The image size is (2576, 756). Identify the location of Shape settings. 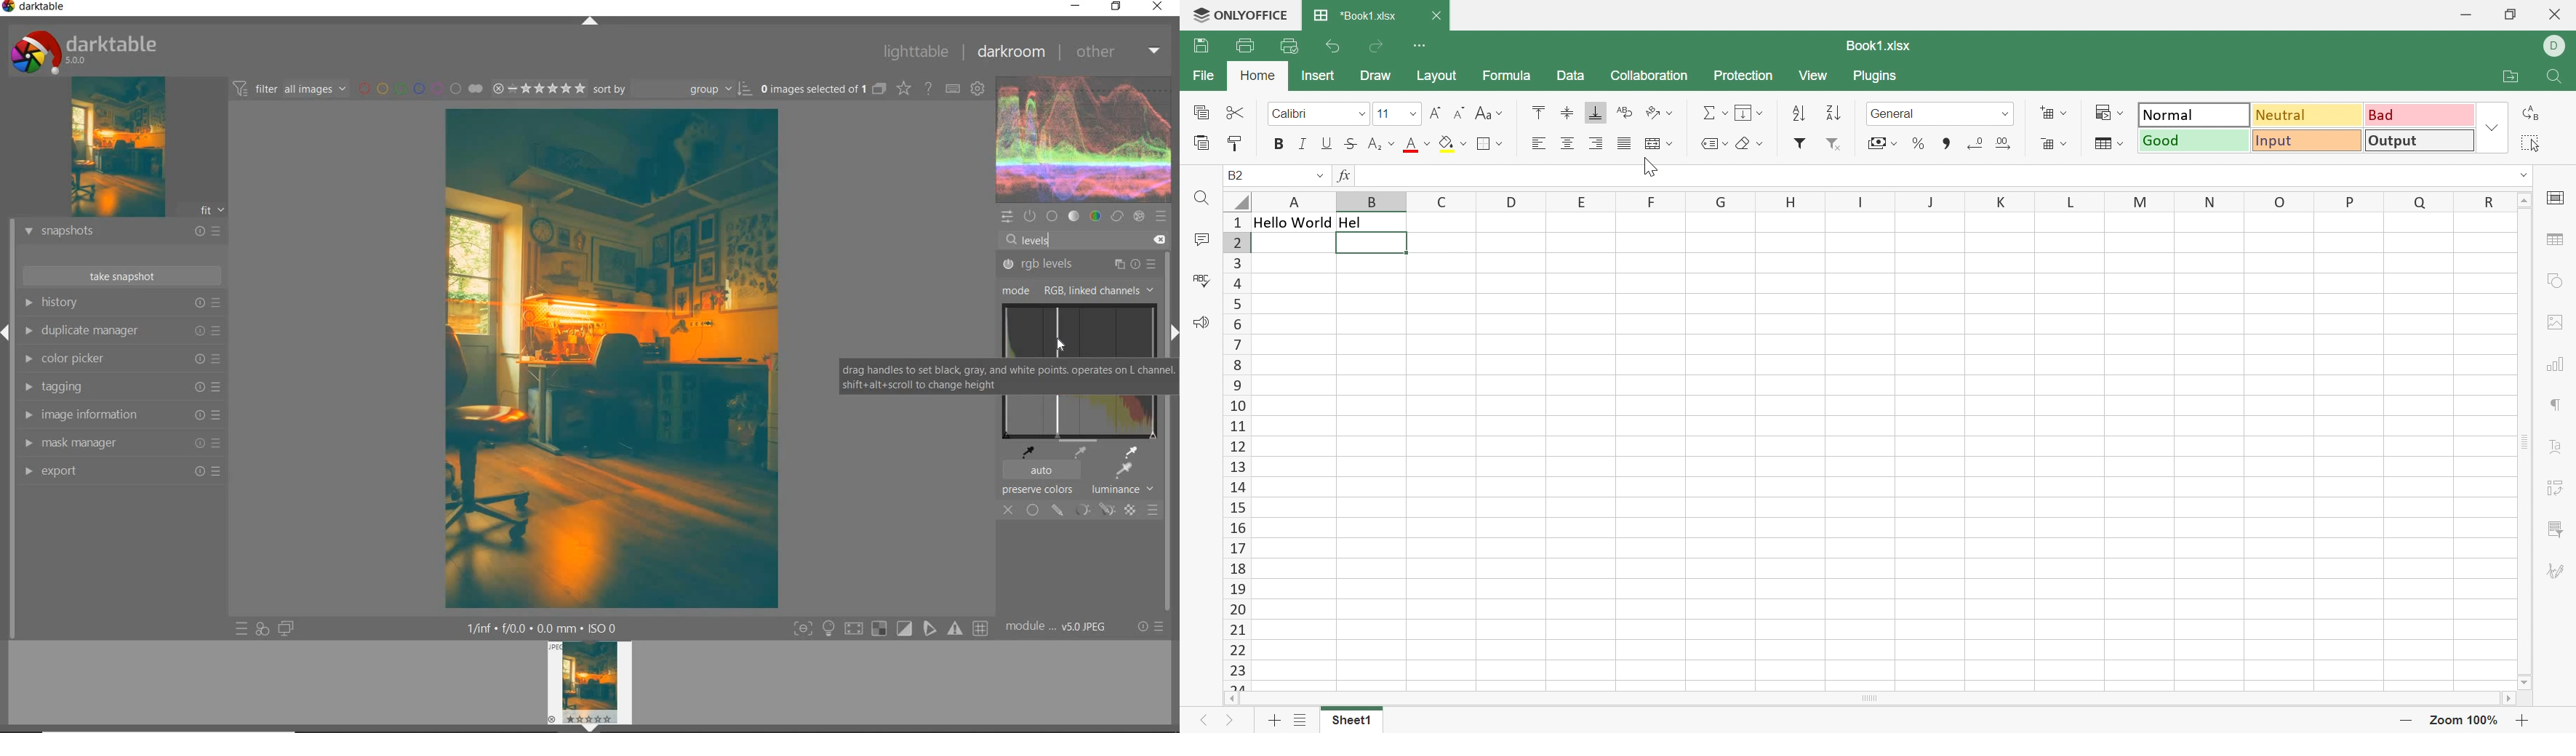
(2552, 284).